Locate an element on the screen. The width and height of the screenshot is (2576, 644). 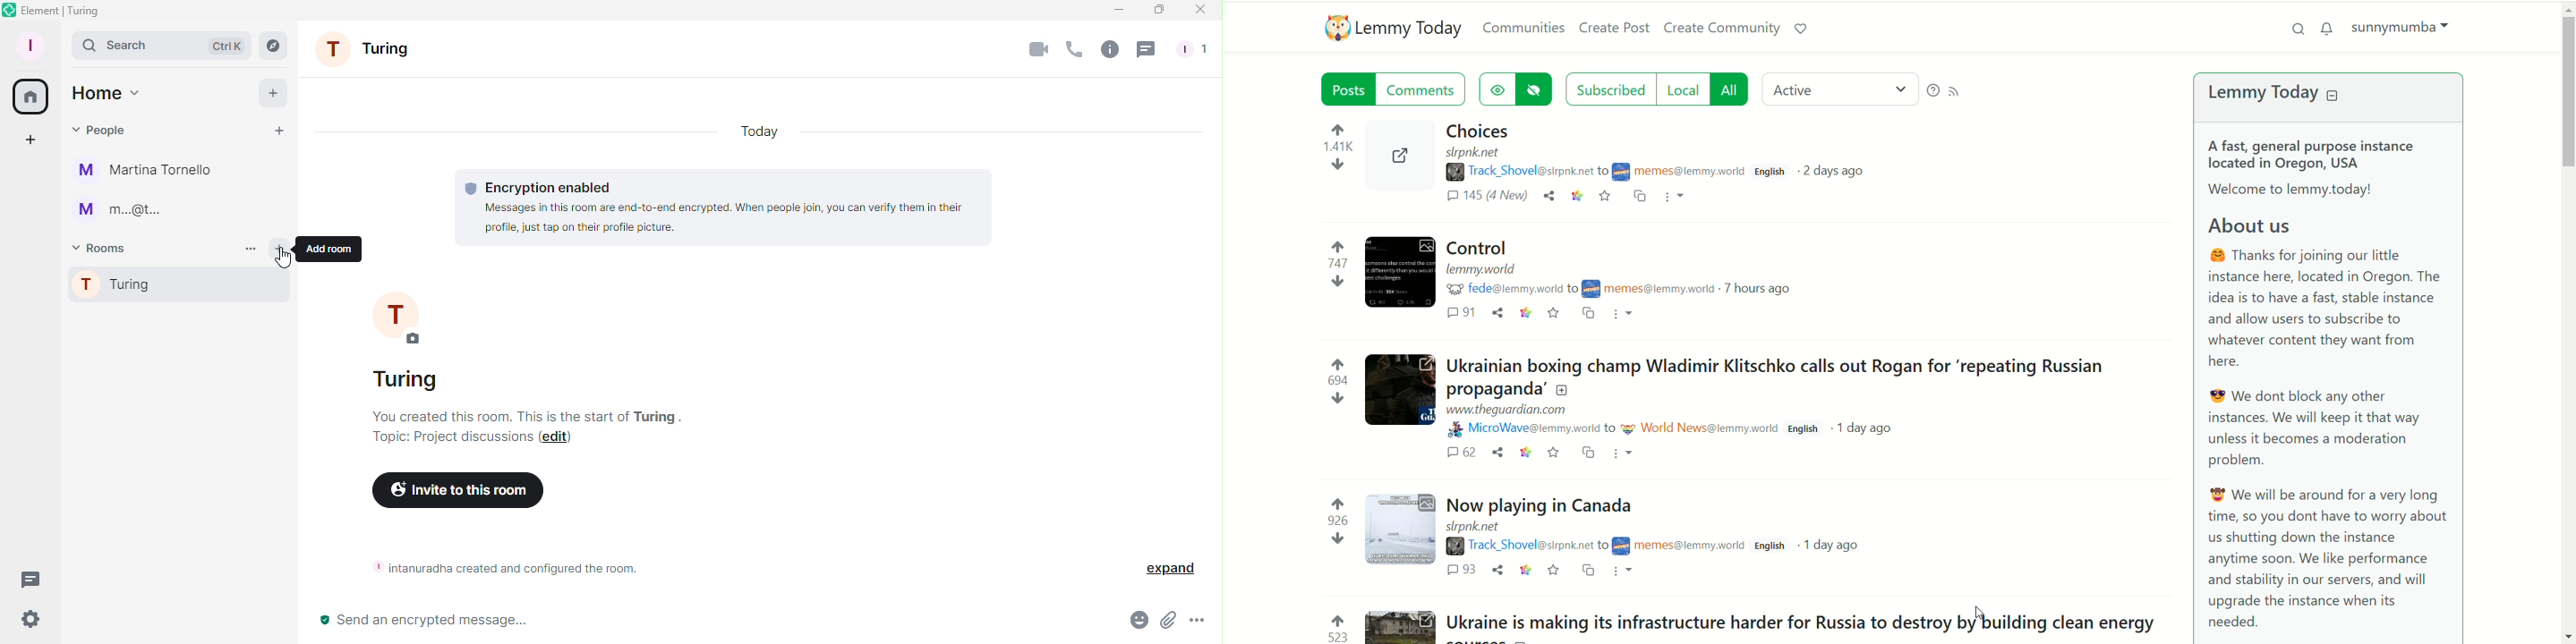
comments is located at coordinates (1464, 571).